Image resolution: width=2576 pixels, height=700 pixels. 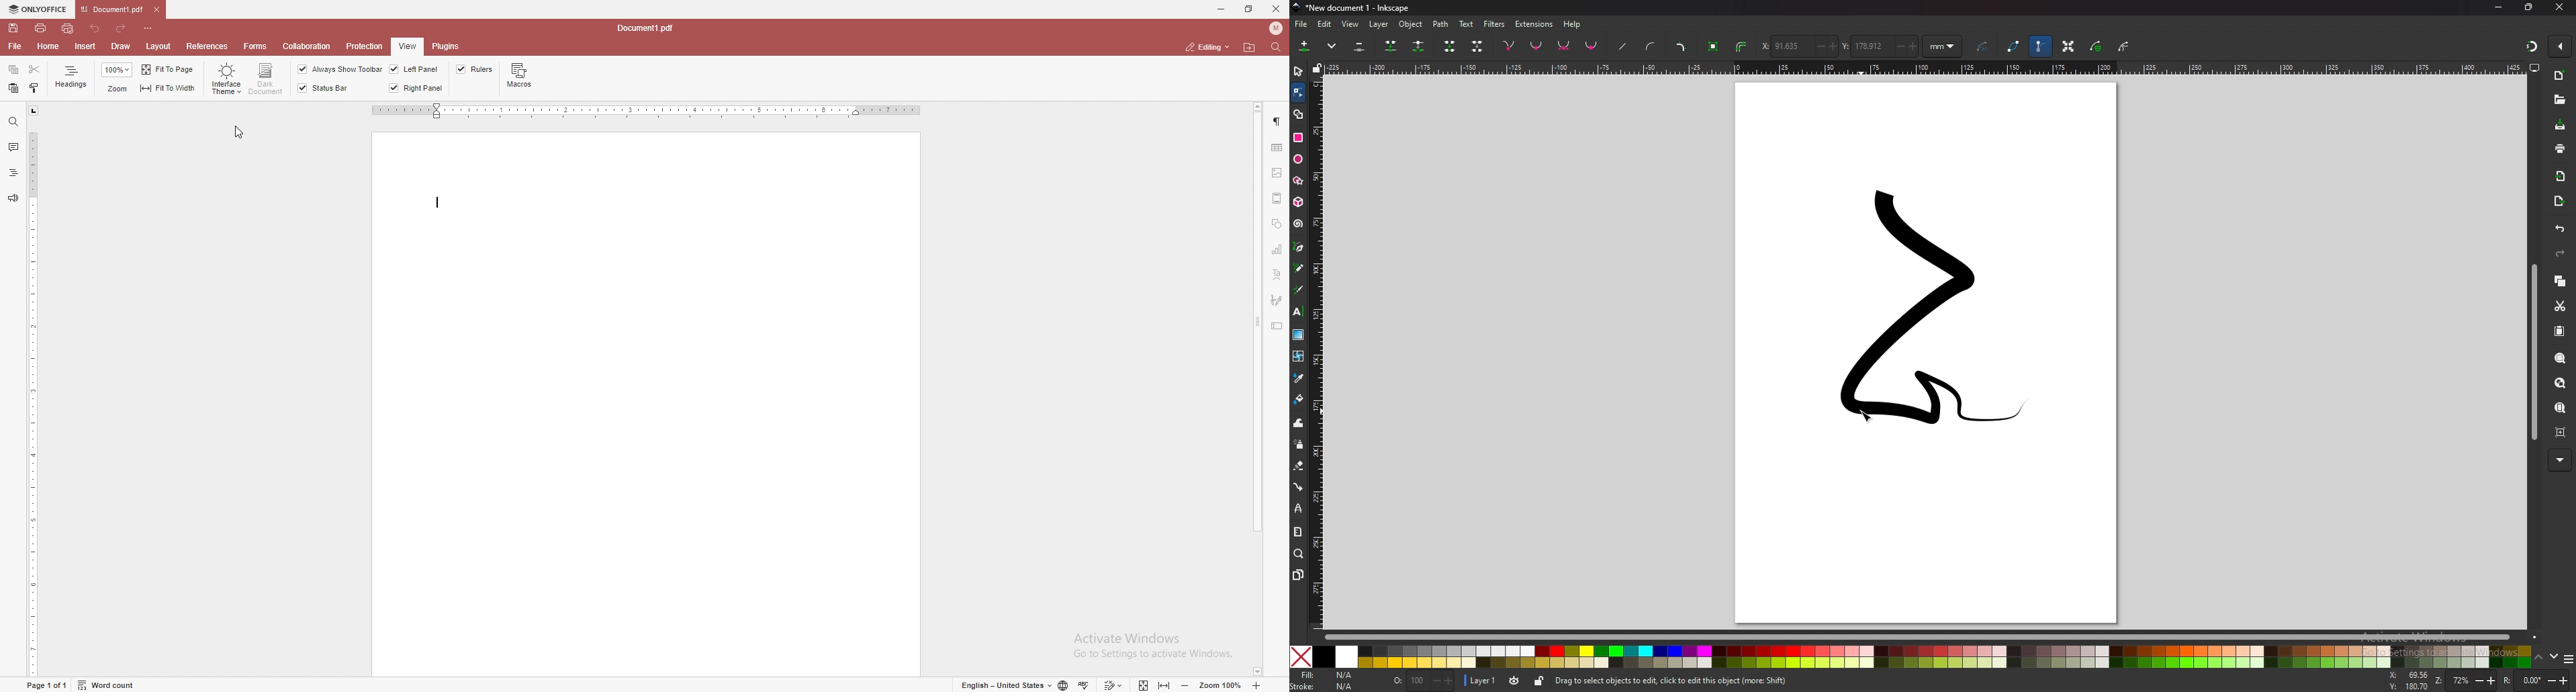 I want to click on word count, so click(x=109, y=684).